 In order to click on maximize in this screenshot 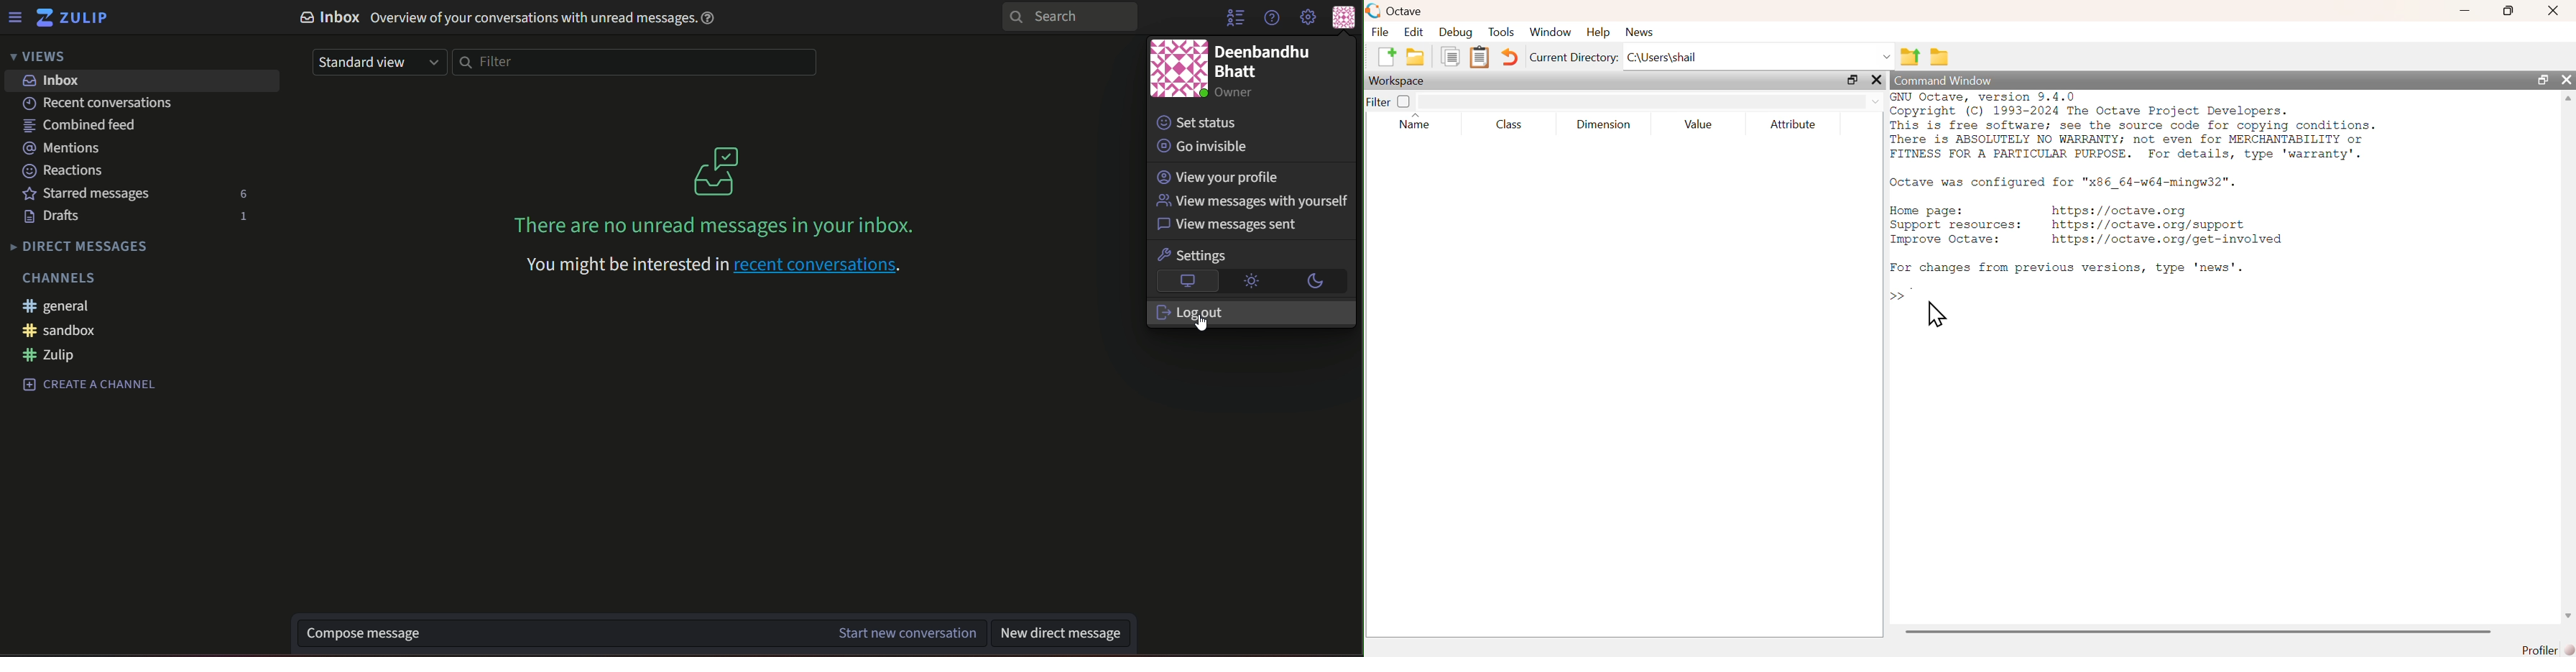, I will do `click(2507, 11)`.